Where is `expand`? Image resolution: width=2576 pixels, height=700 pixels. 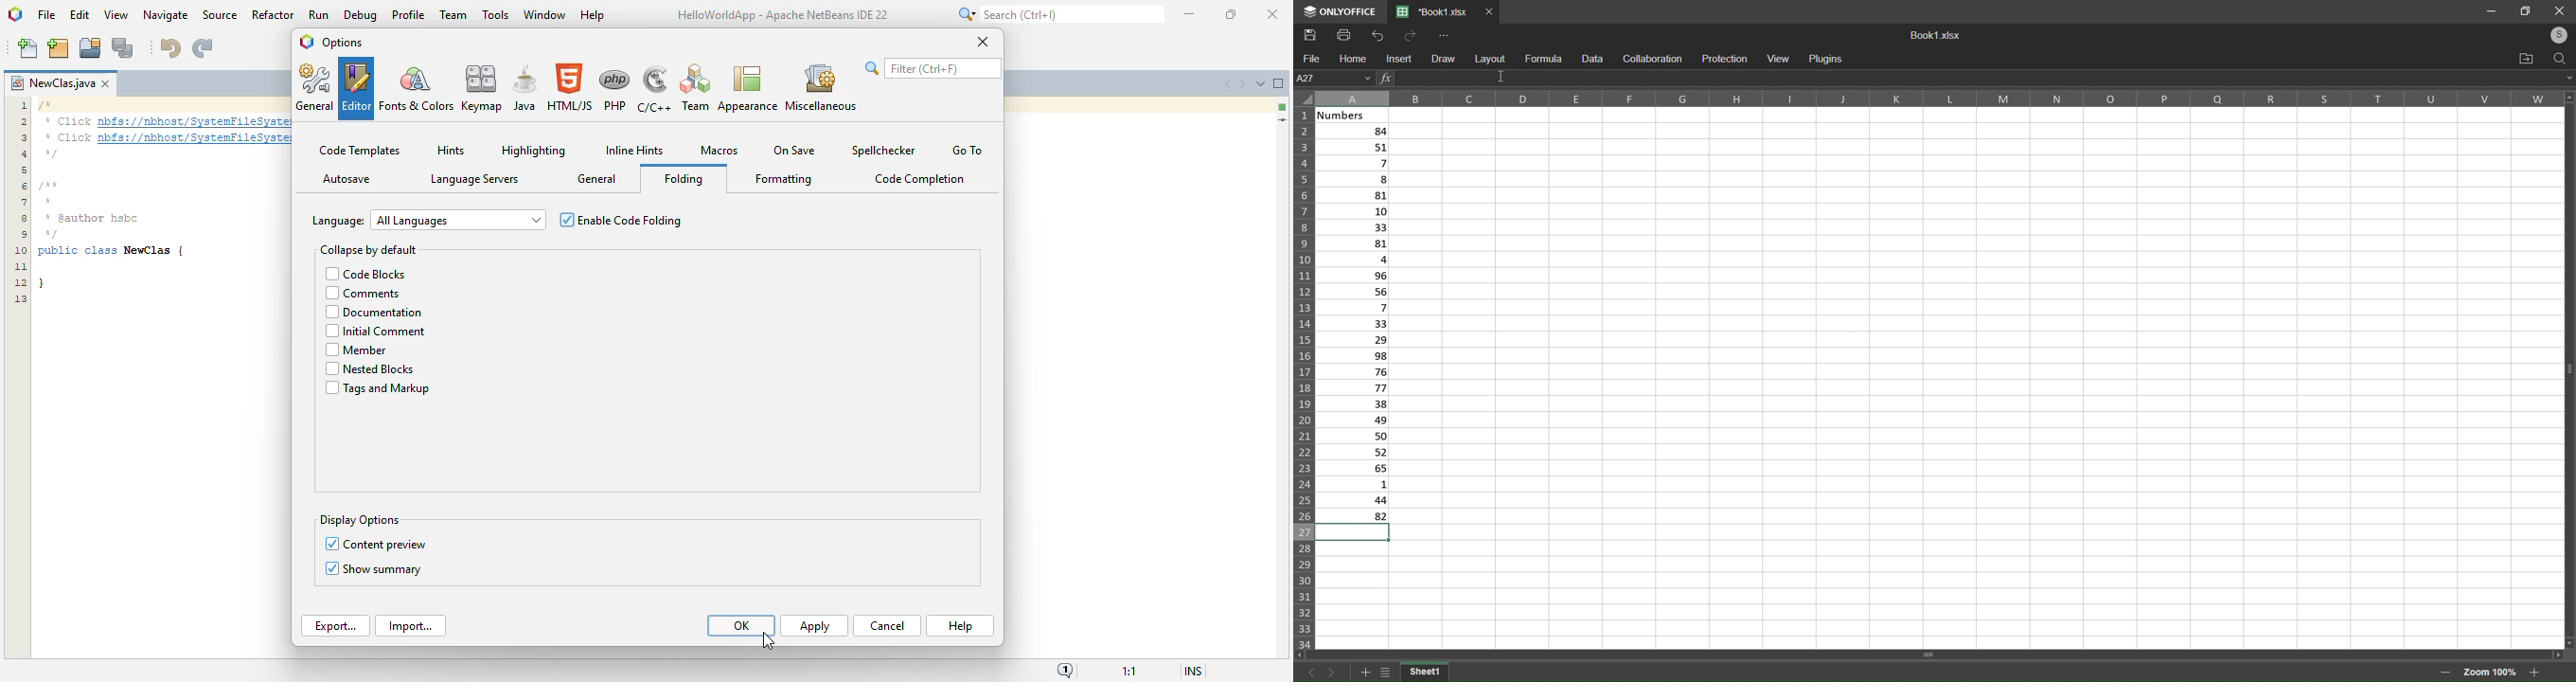
expand is located at coordinates (2567, 76).